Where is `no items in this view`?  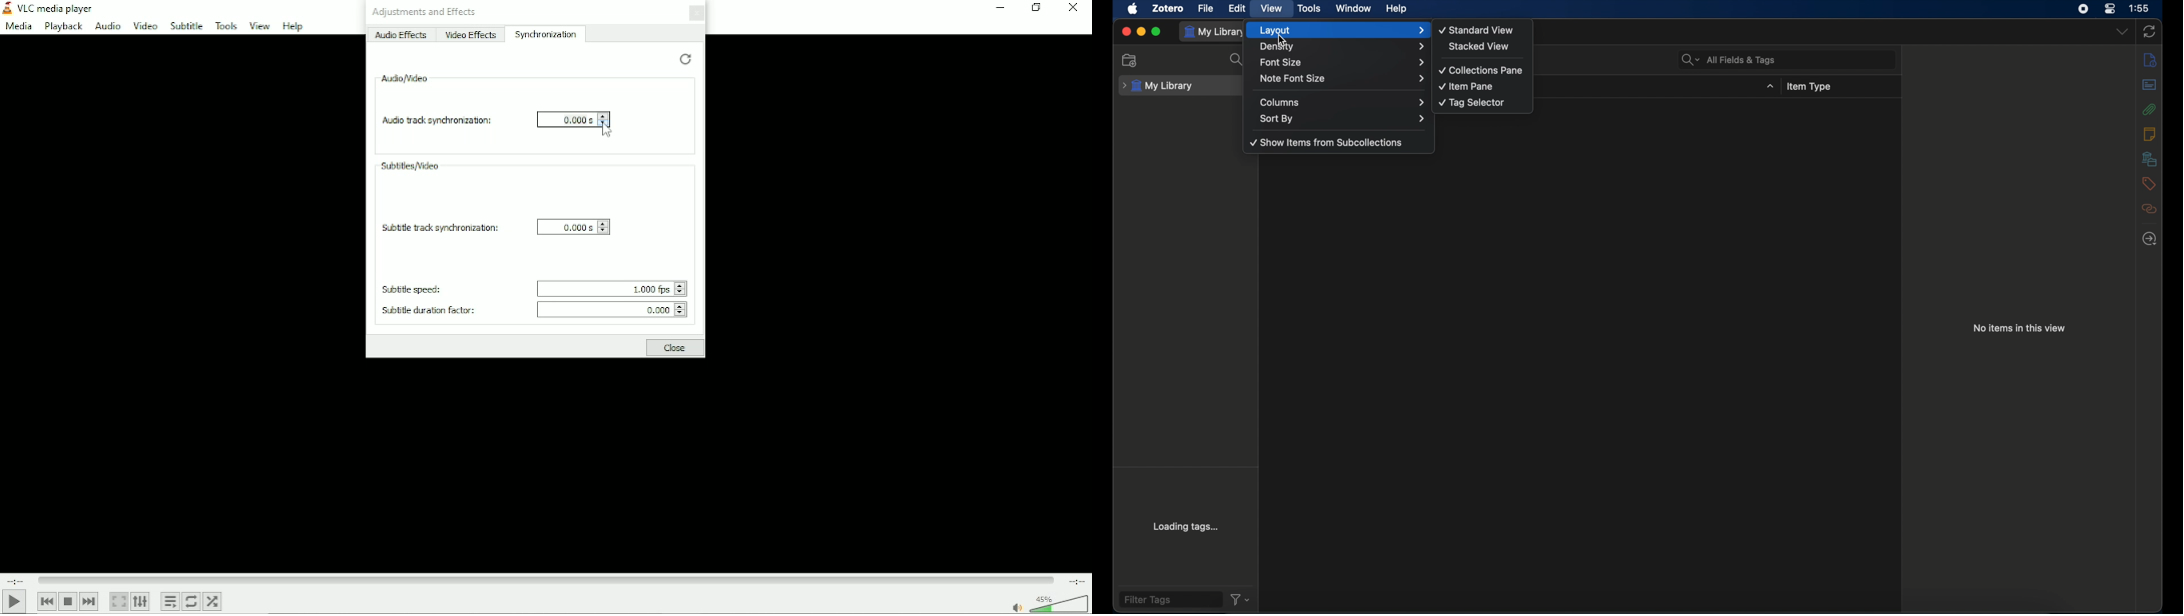 no items in this view is located at coordinates (2019, 328).